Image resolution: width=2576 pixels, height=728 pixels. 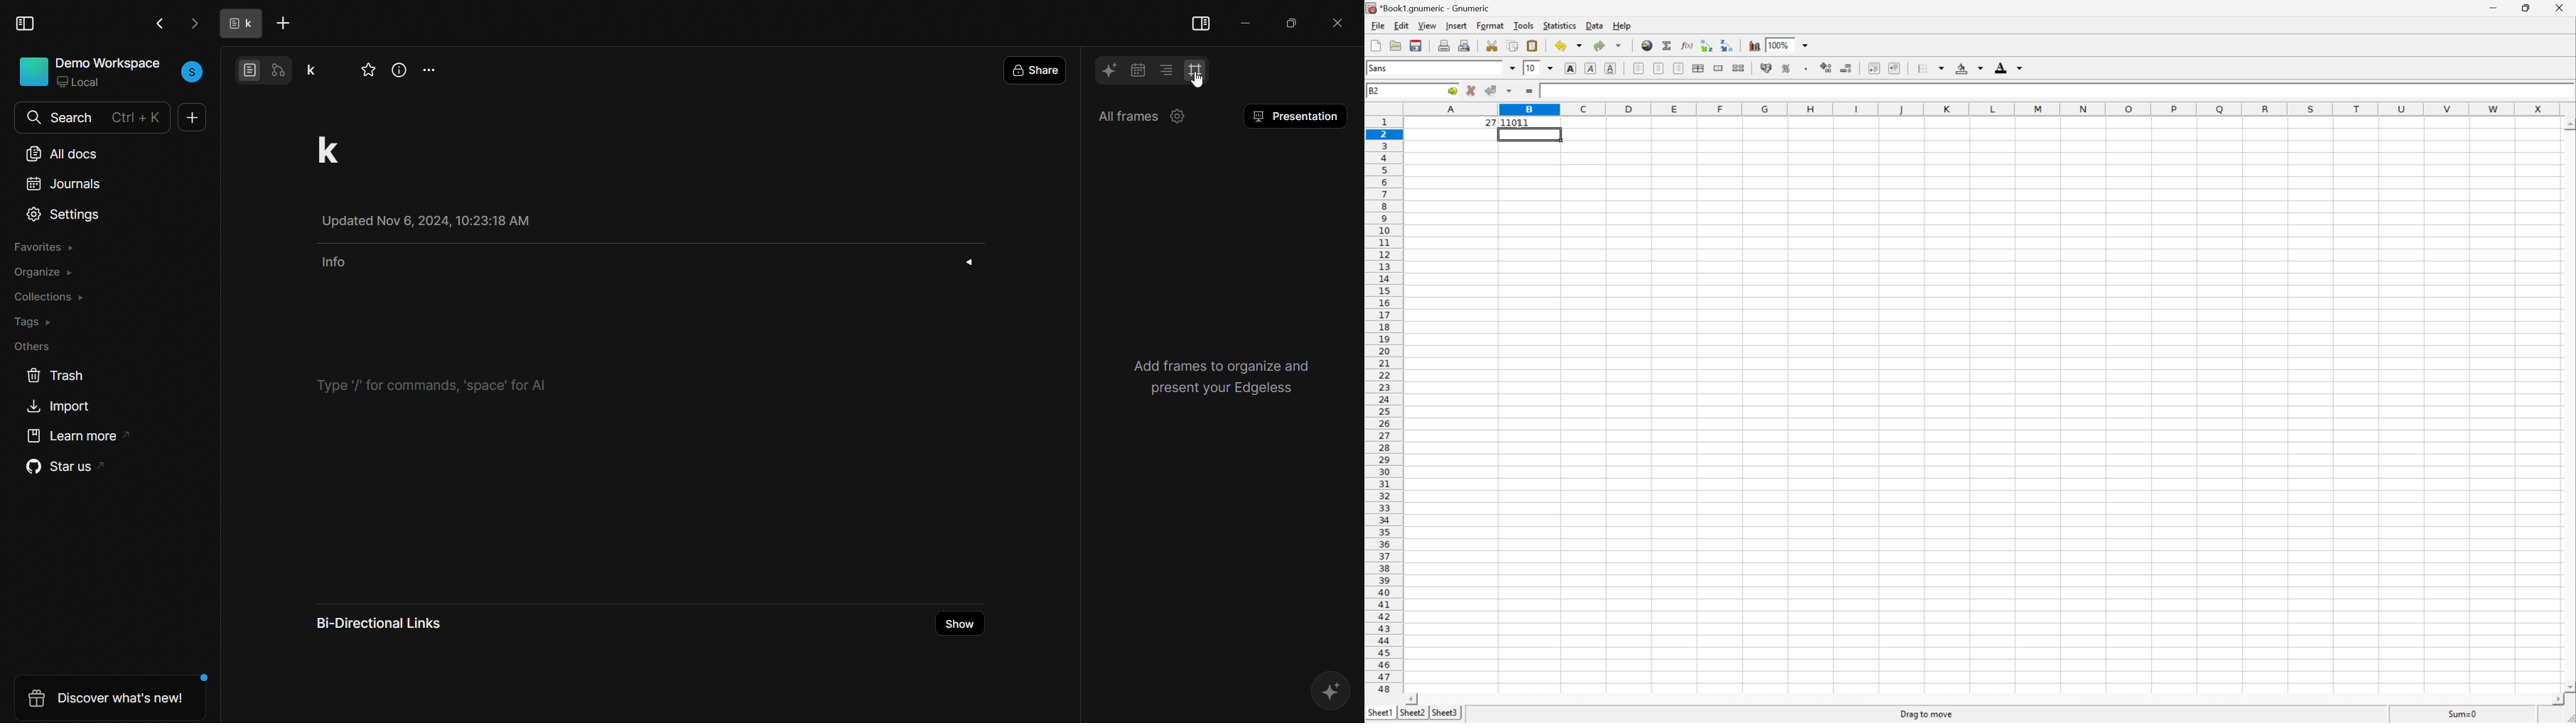 What do you see at coordinates (1039, 70) in the screenshot?
I see `share` at bounding box center [1039, 70].